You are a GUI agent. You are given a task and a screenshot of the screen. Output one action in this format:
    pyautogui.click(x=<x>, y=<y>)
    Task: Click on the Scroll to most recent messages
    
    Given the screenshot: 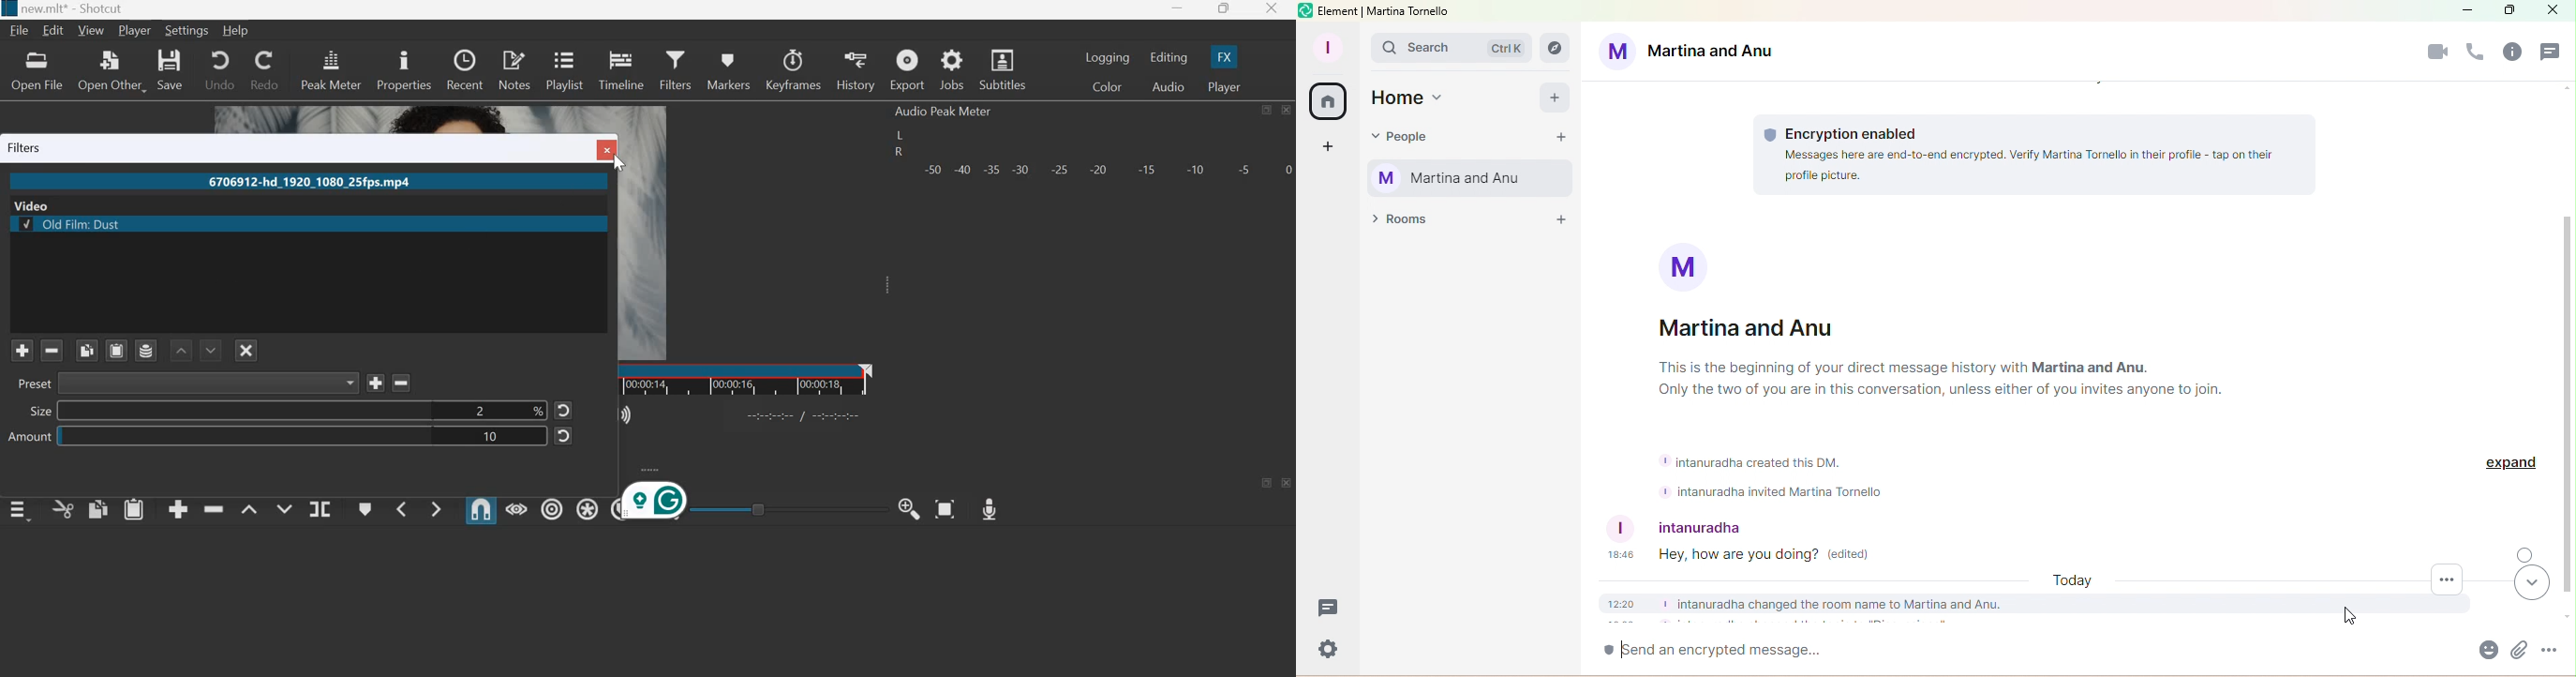 What is the action you would take?
    pyautogui.click(x=2530, y=583)
    